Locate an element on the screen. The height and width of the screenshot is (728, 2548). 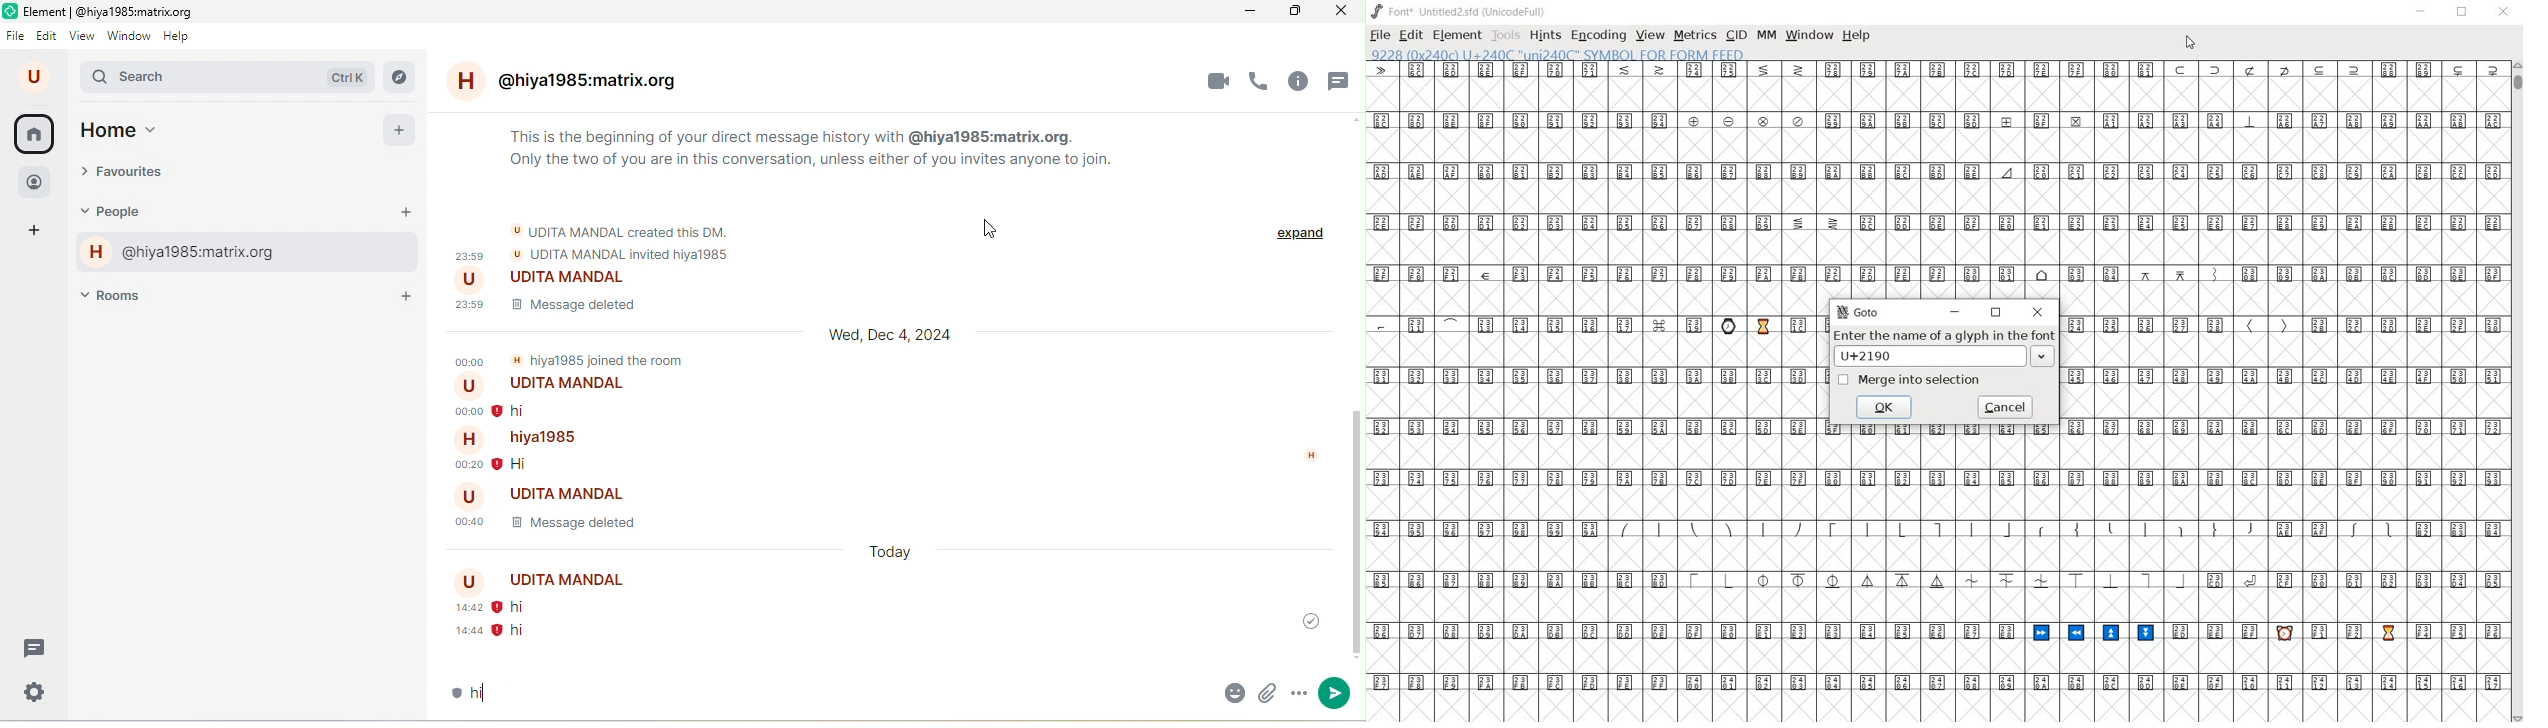
message deleted is located at coordinates (573, 310).